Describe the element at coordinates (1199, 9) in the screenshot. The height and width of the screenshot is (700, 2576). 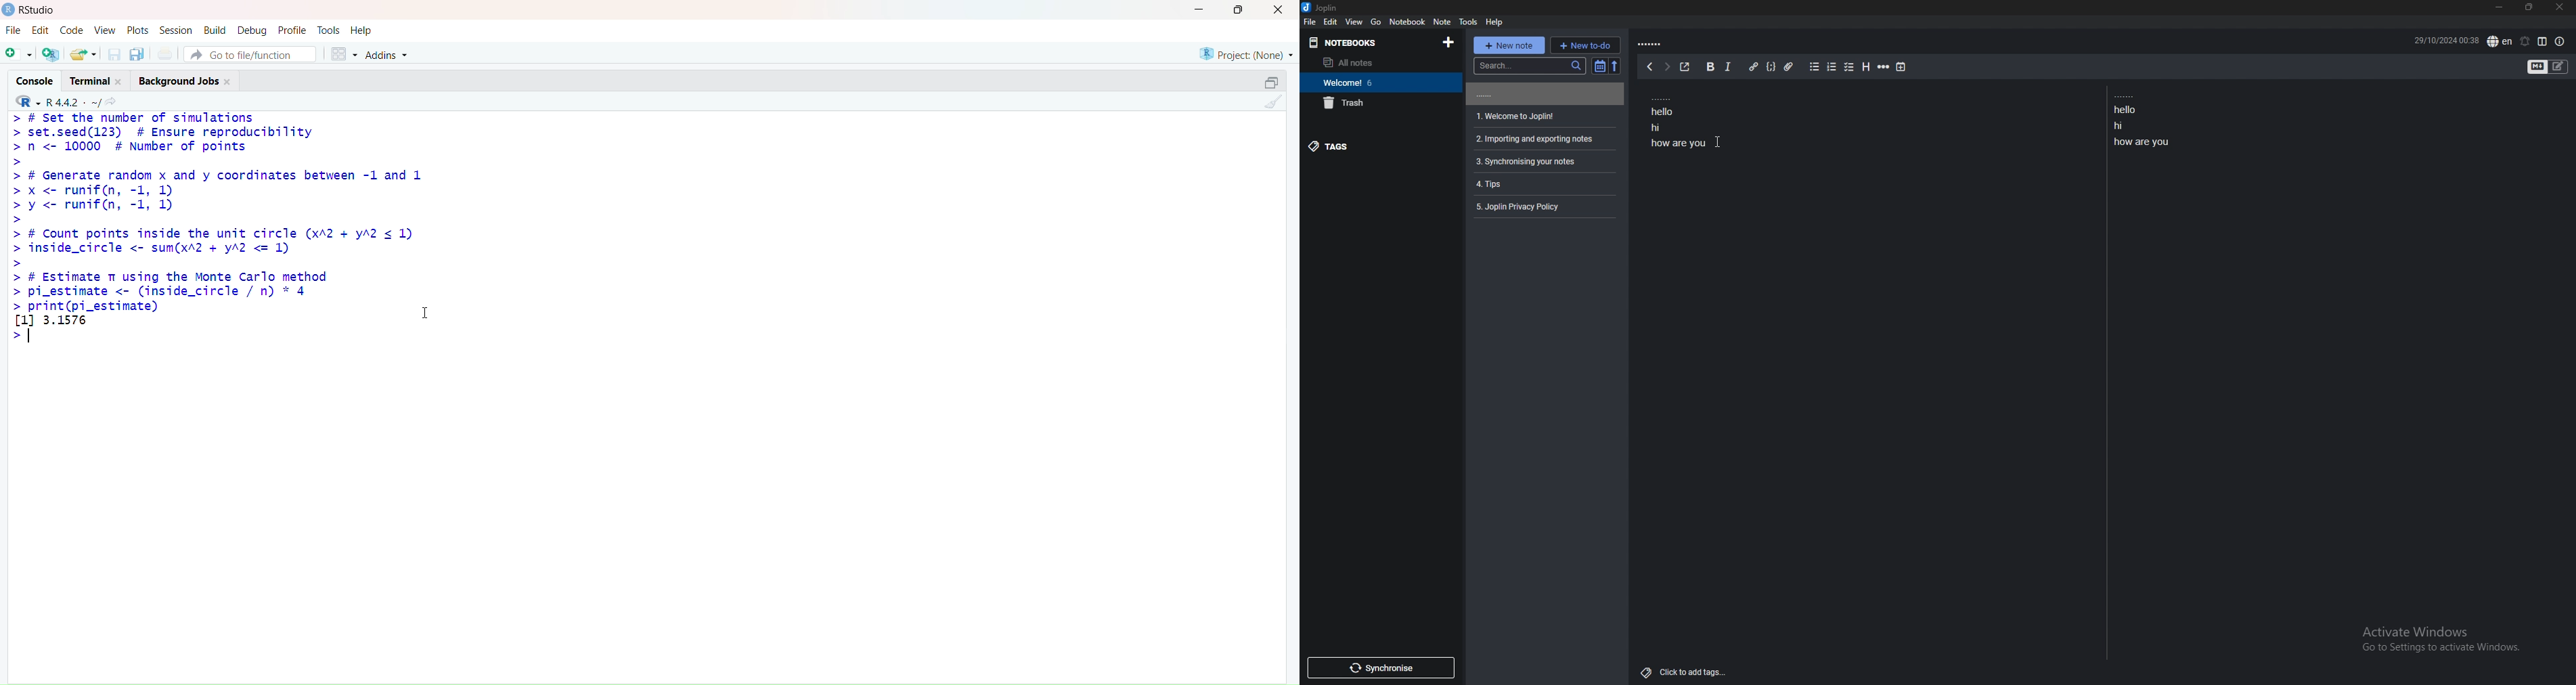
I see `Minimize` at that location.